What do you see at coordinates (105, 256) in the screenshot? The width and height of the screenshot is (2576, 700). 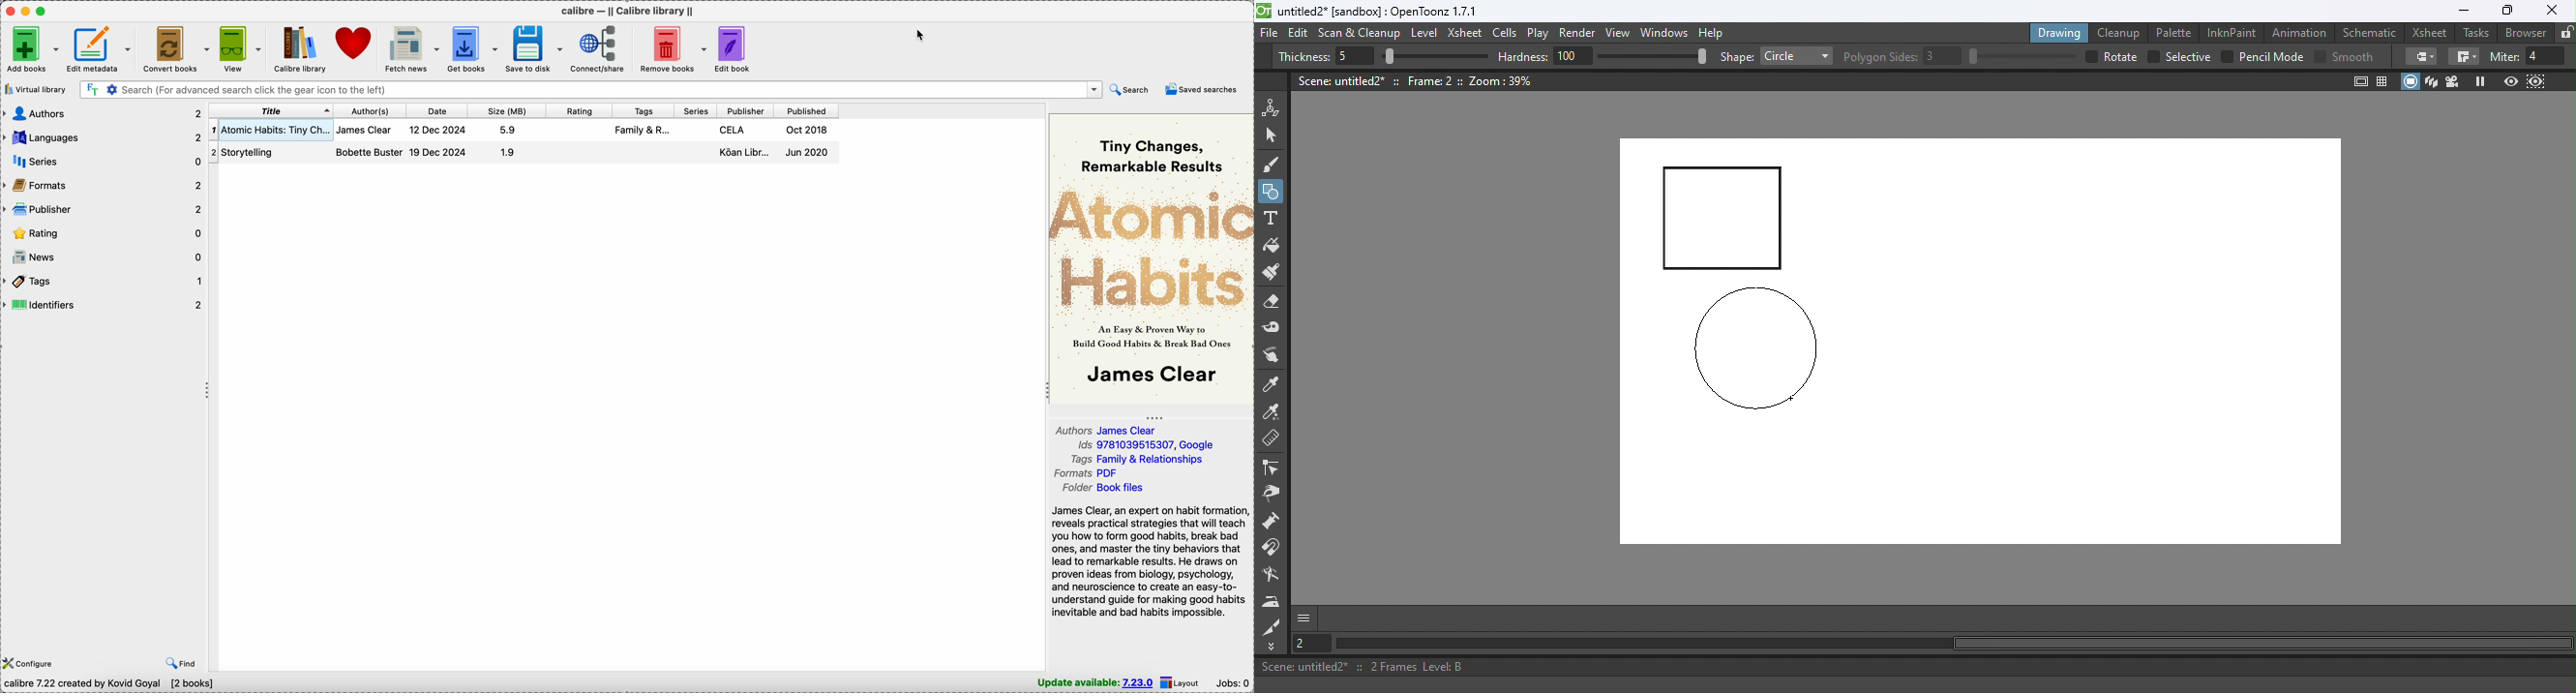 I see `news` at bounding box center [105, 256].